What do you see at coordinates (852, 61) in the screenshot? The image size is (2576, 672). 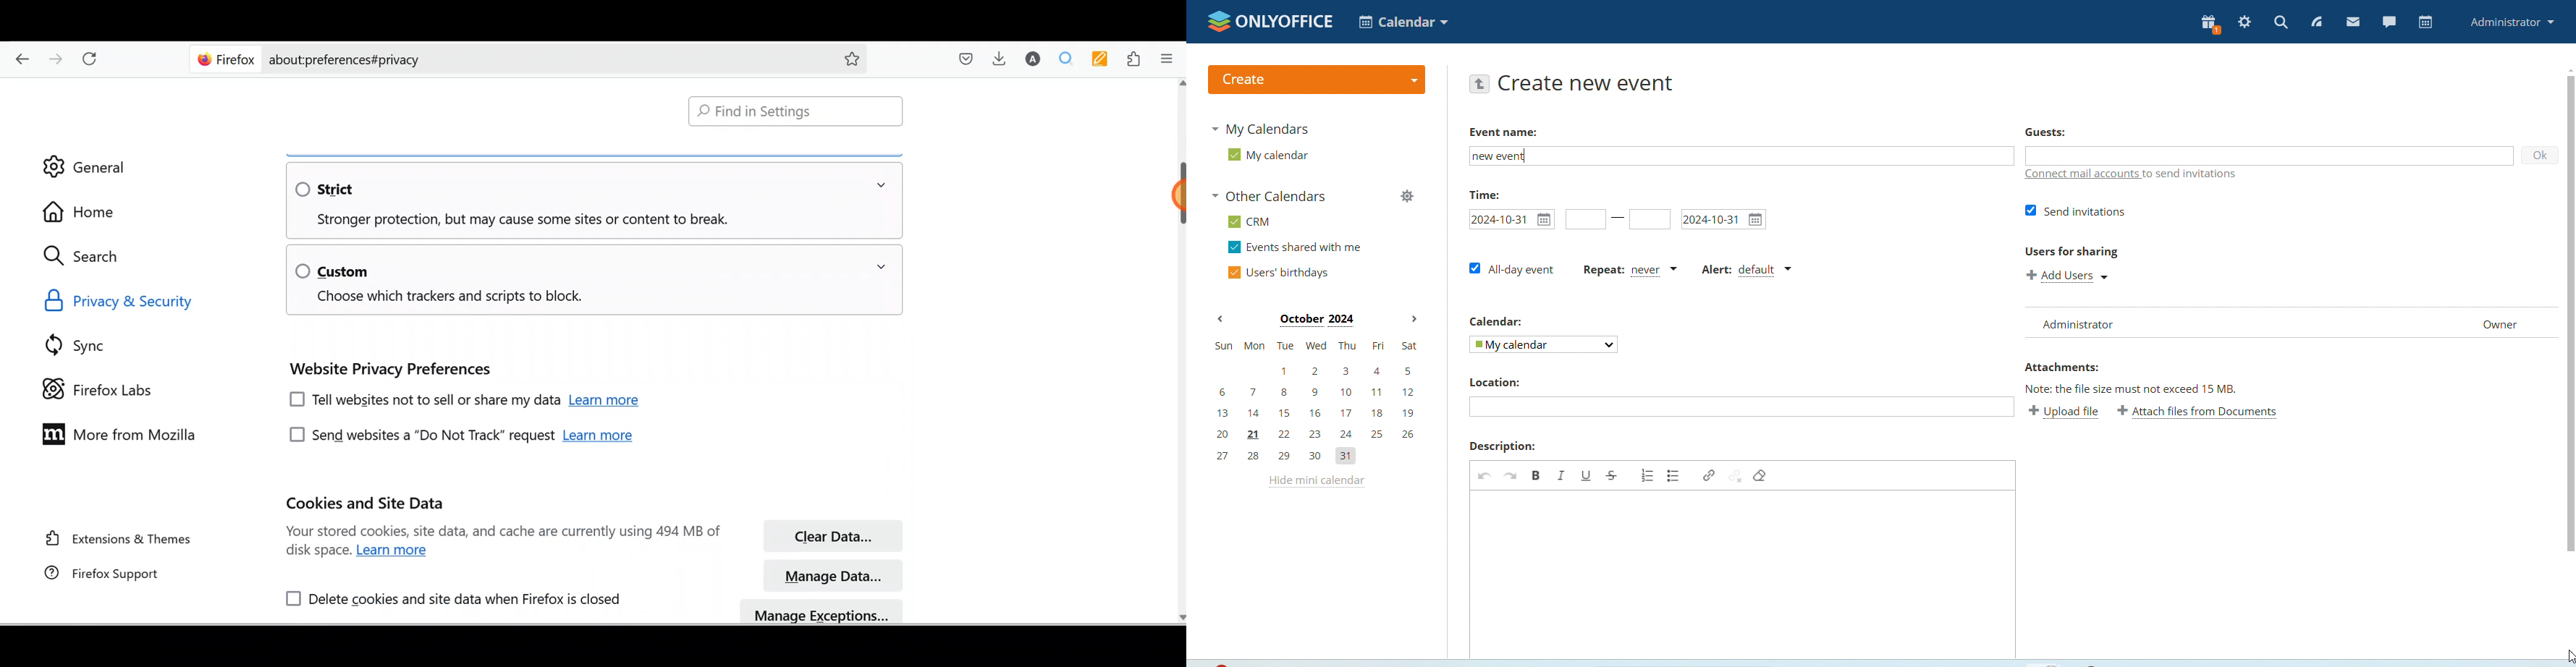 I see `add to favorites` at bounding box center [852, 61].